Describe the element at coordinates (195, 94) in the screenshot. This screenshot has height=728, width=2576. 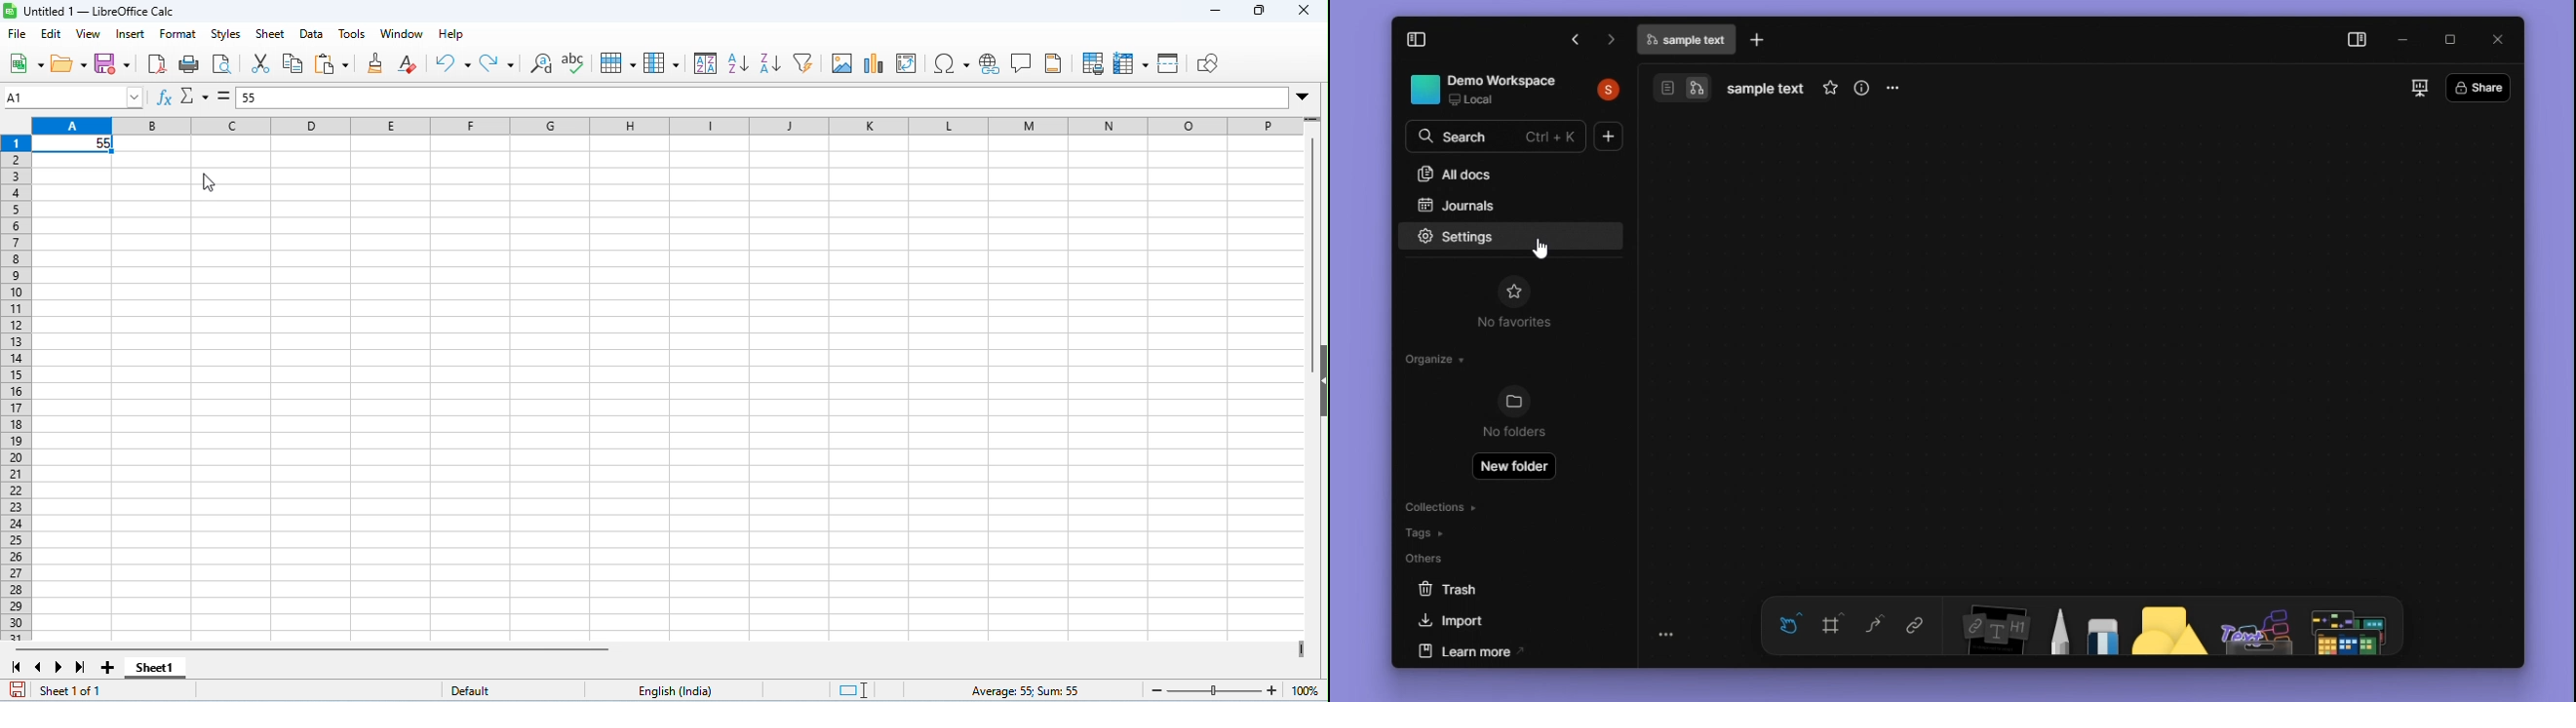
I see `select function` at that location.